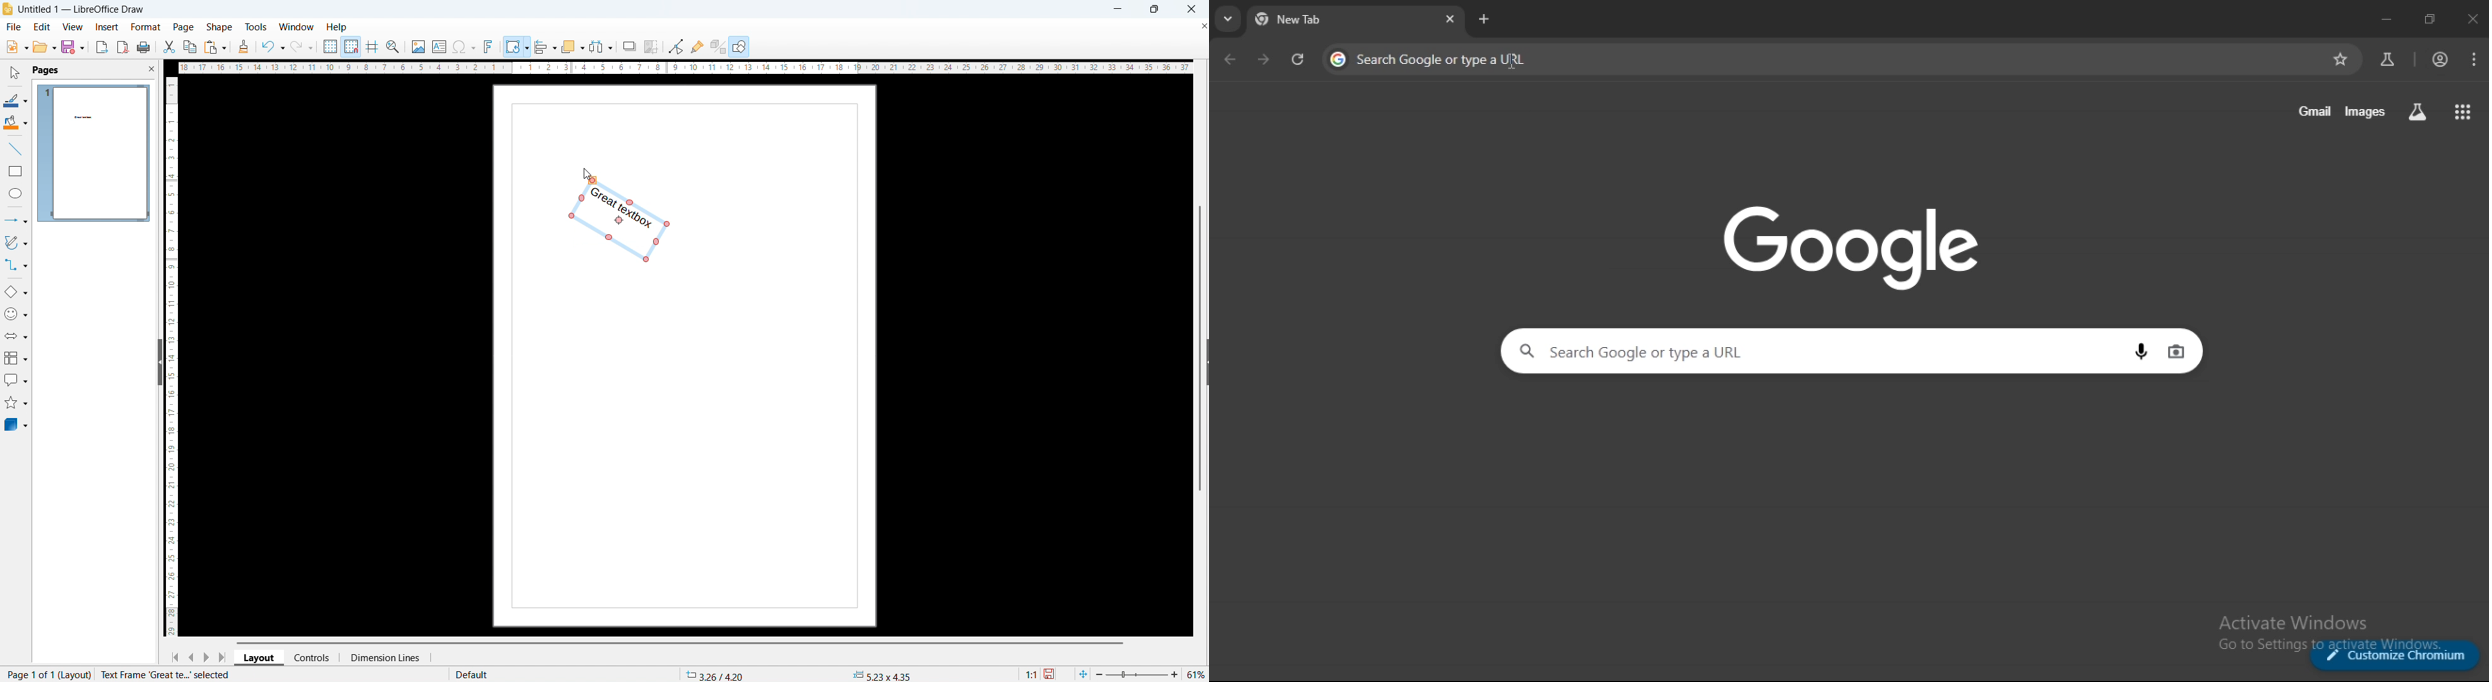  What do you see at coordinates (256, 27) in the screenshot?
I see `tools` at bounding box center [256, 27].